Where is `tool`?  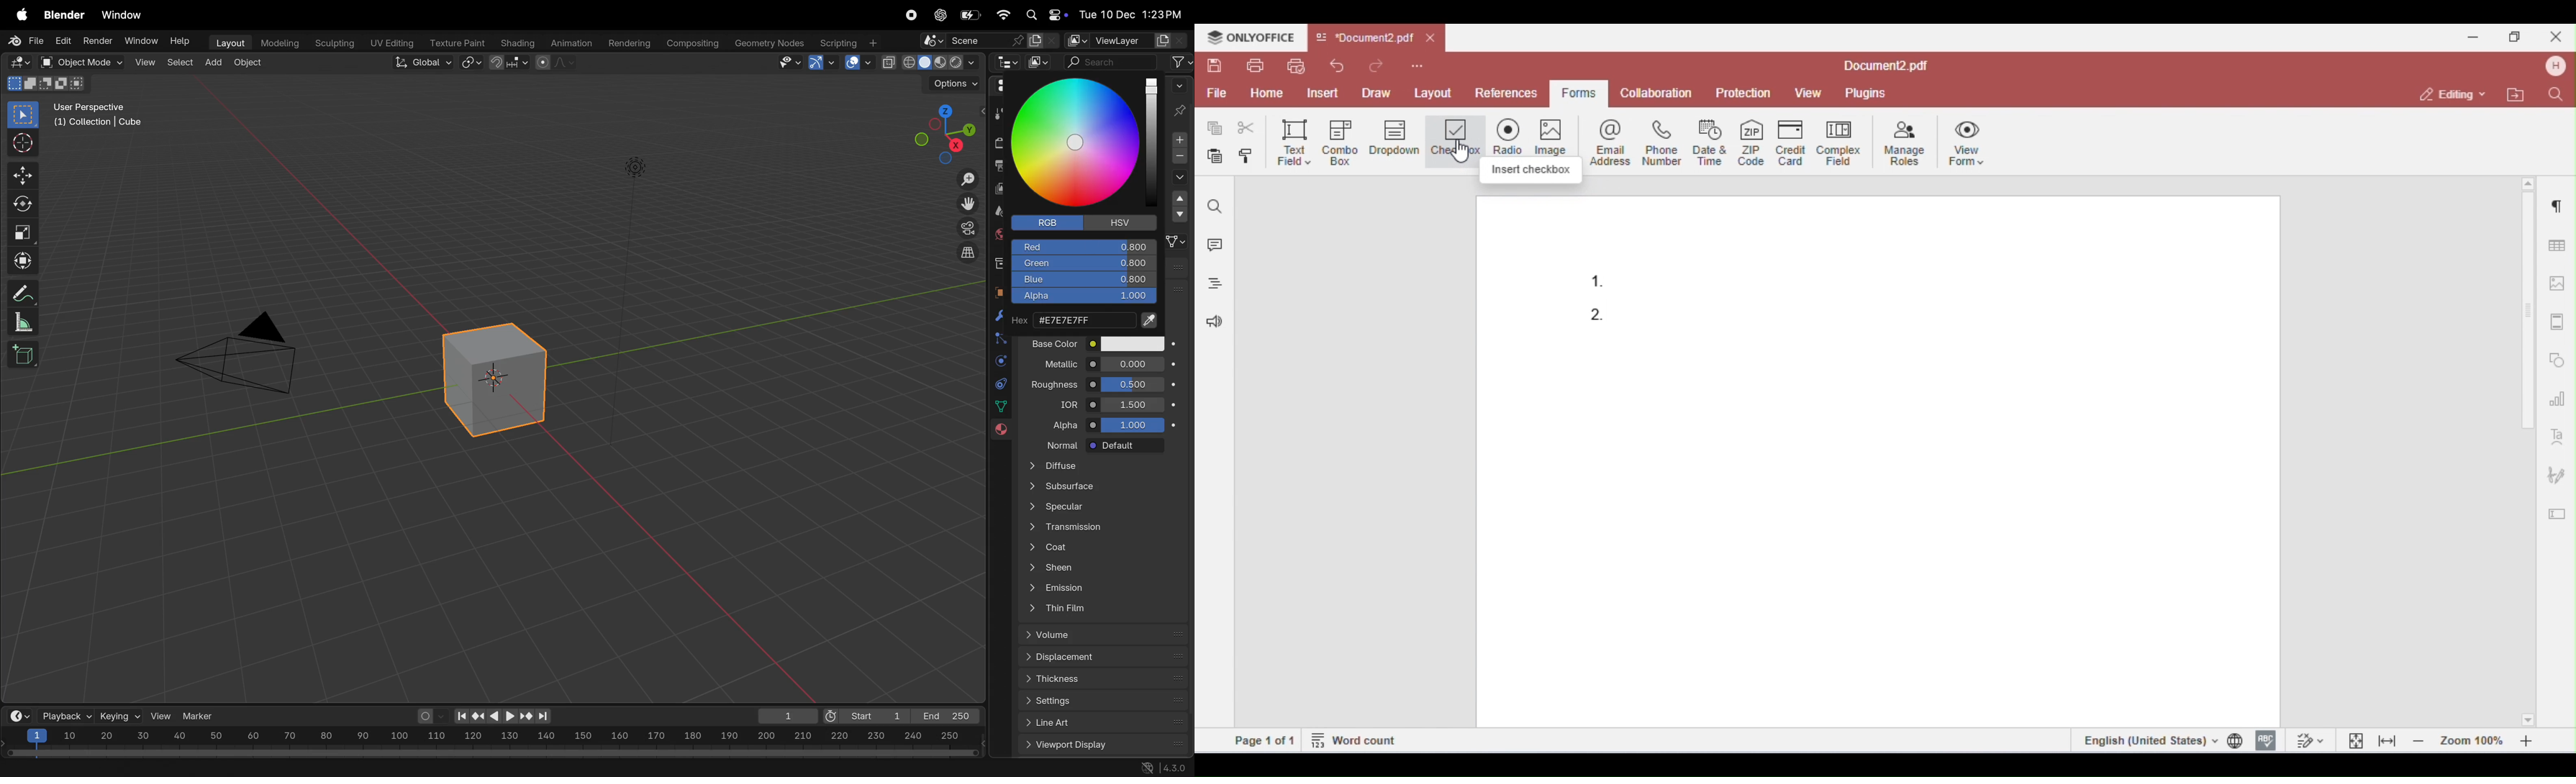
tool is located at coordinates (998, 115).